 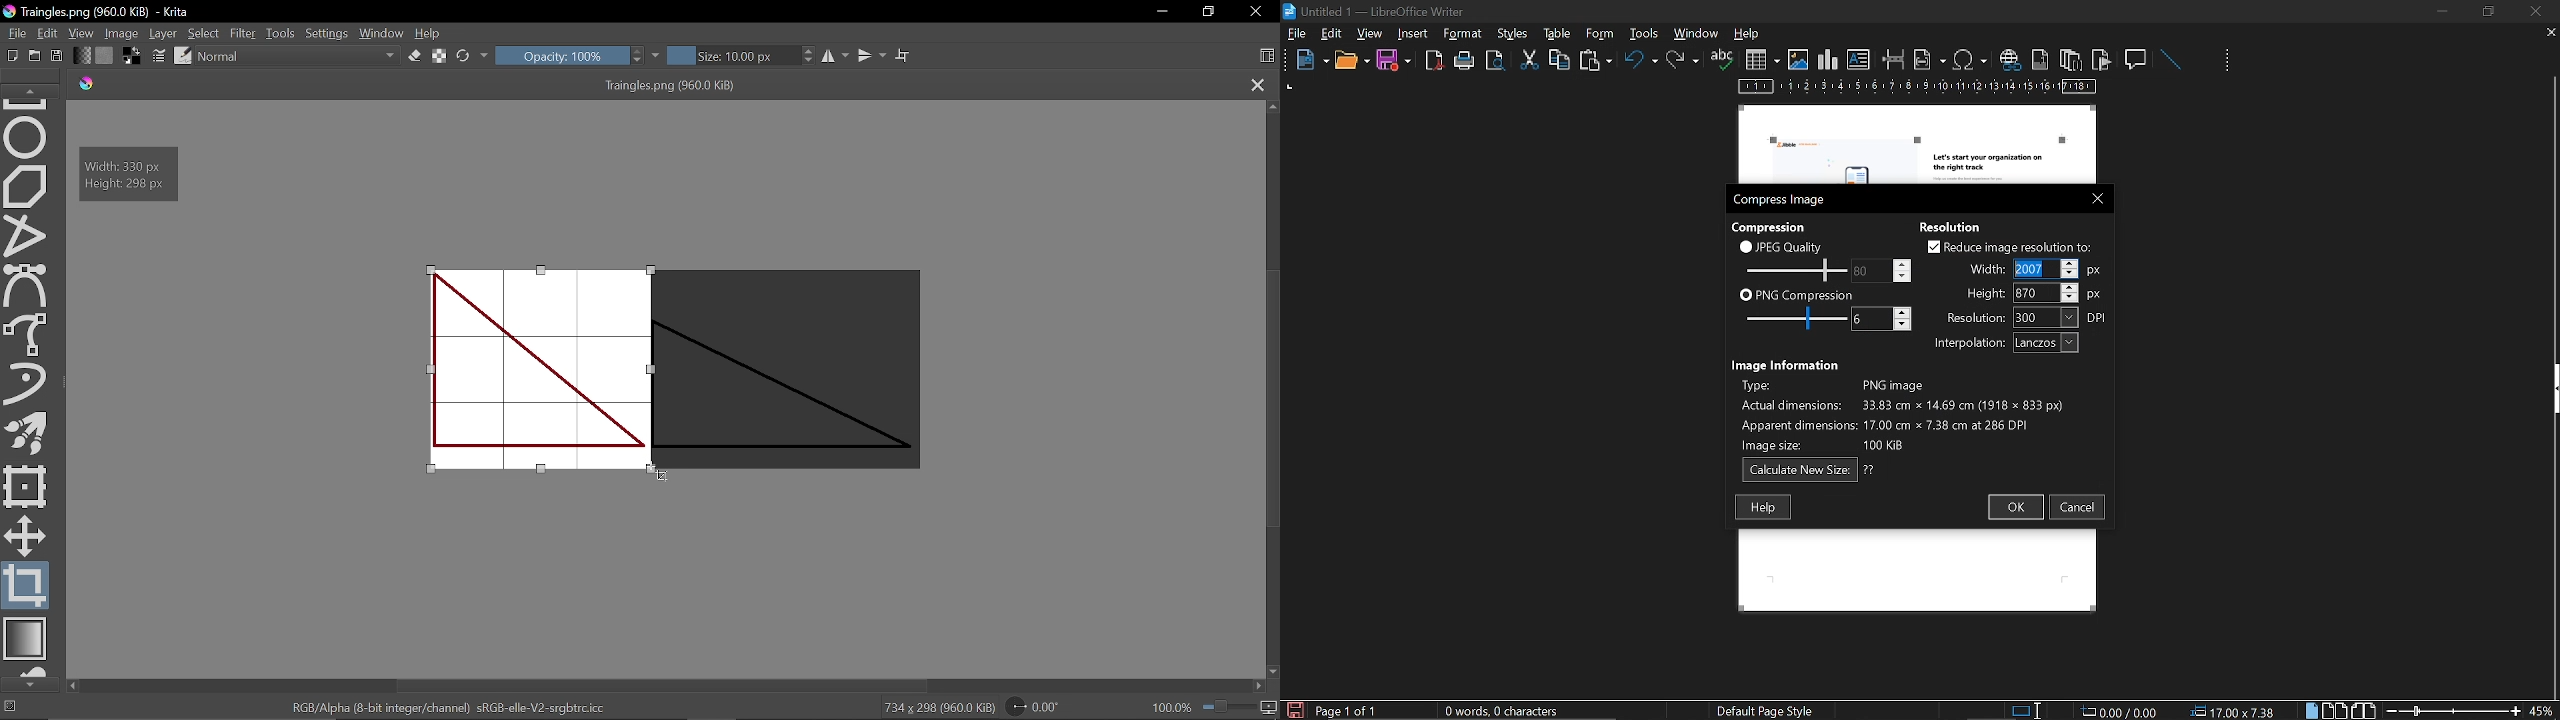 I want to click on word count, so click(x=1509, y=711).